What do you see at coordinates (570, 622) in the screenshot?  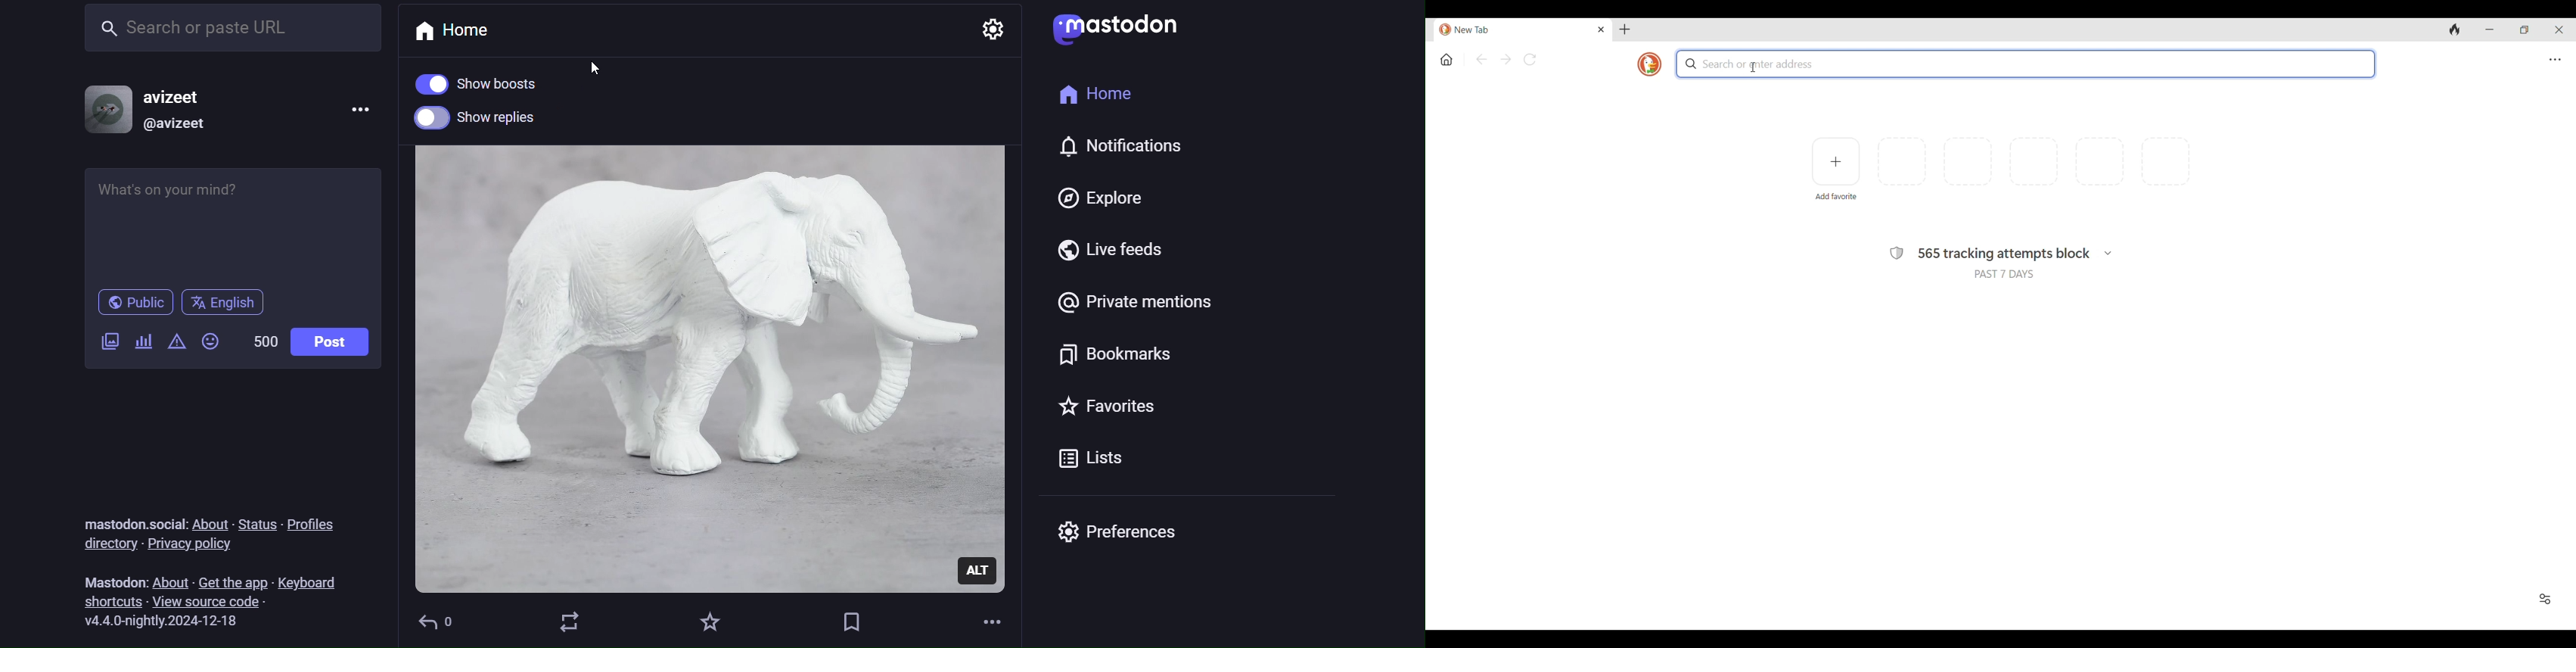 I see `boost` at bounding box center [570, 622].